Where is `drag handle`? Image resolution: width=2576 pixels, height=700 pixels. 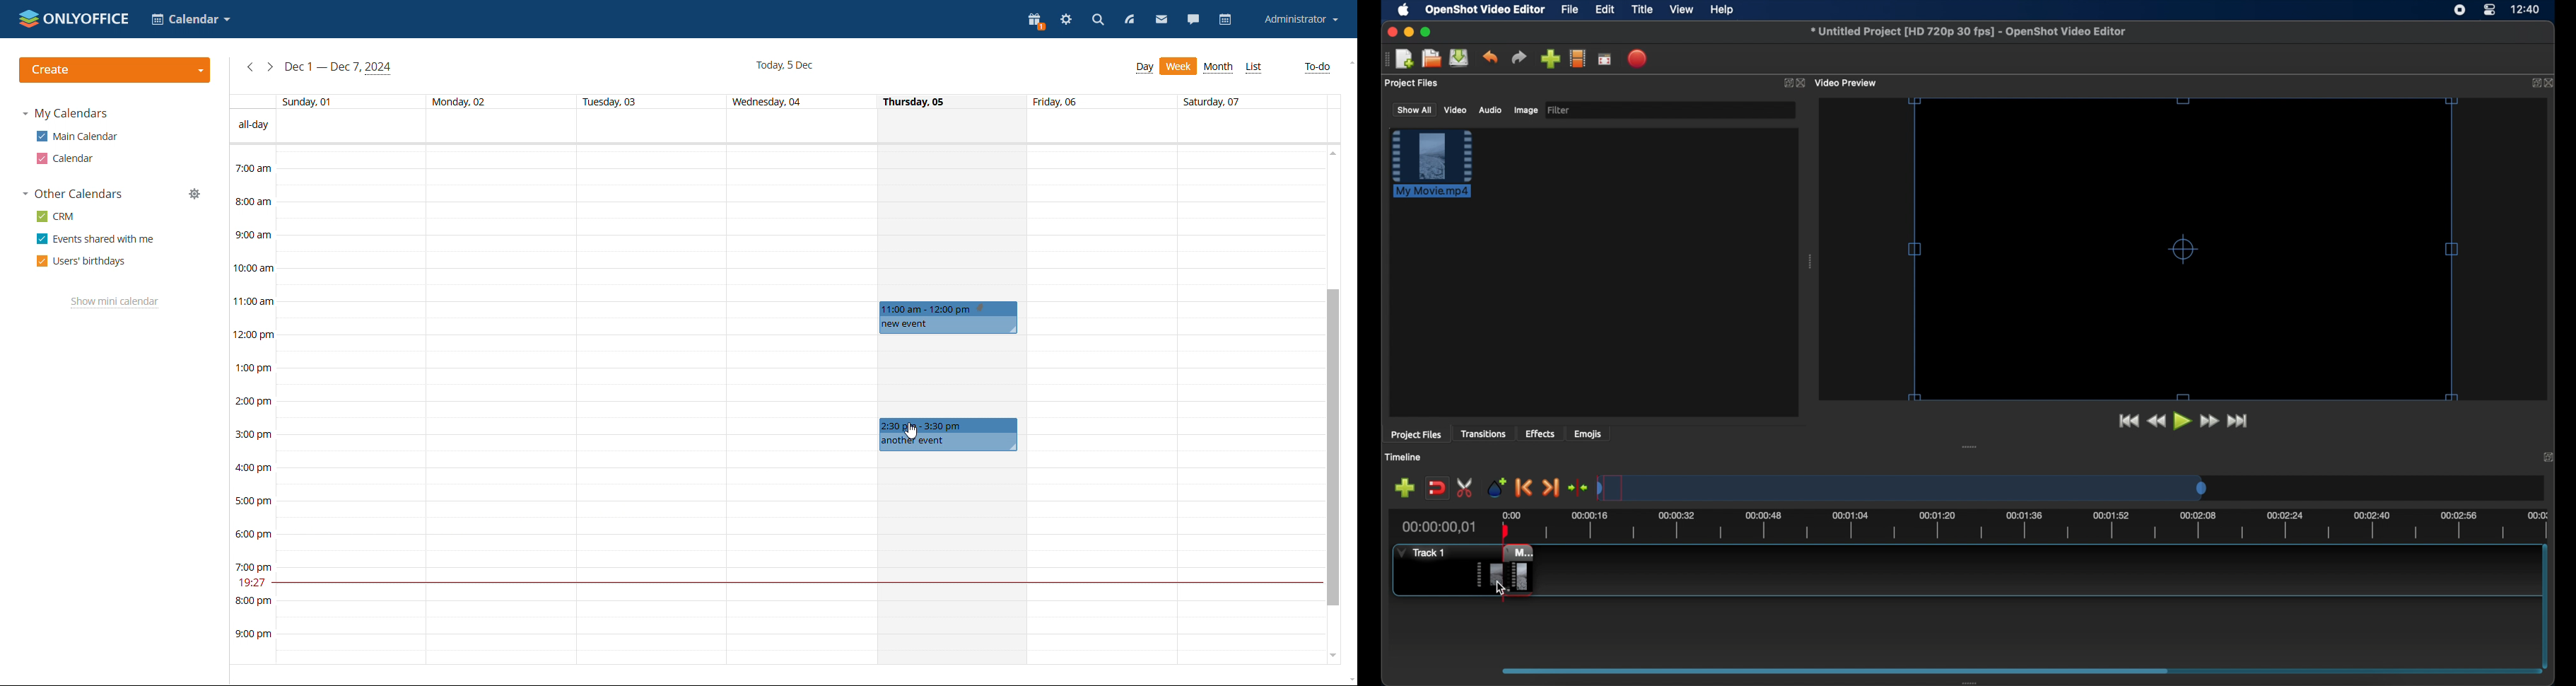
drag handle is located at coordinates (1811, 263).